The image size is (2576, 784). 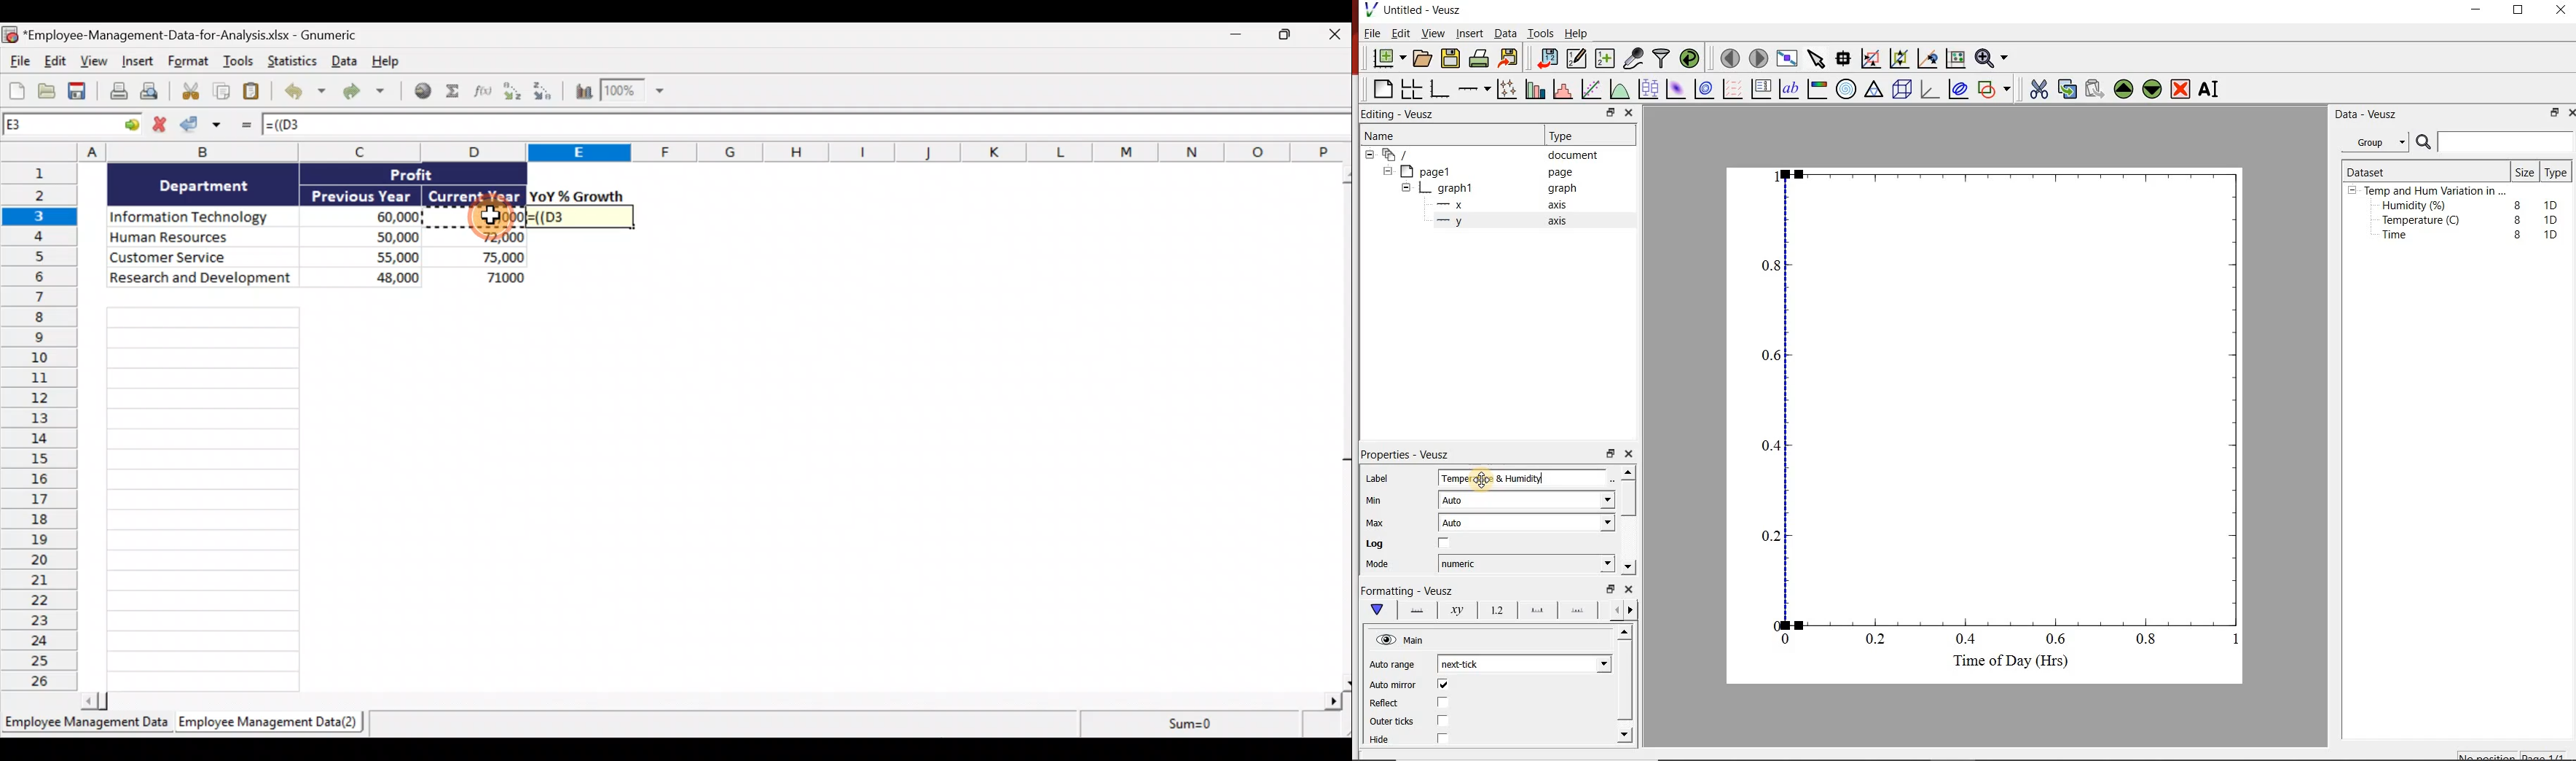 What do you see at coordinates (2038, 87) in the screenshot?
I see `cut the selected widget` at bounding box center [2038, 87].